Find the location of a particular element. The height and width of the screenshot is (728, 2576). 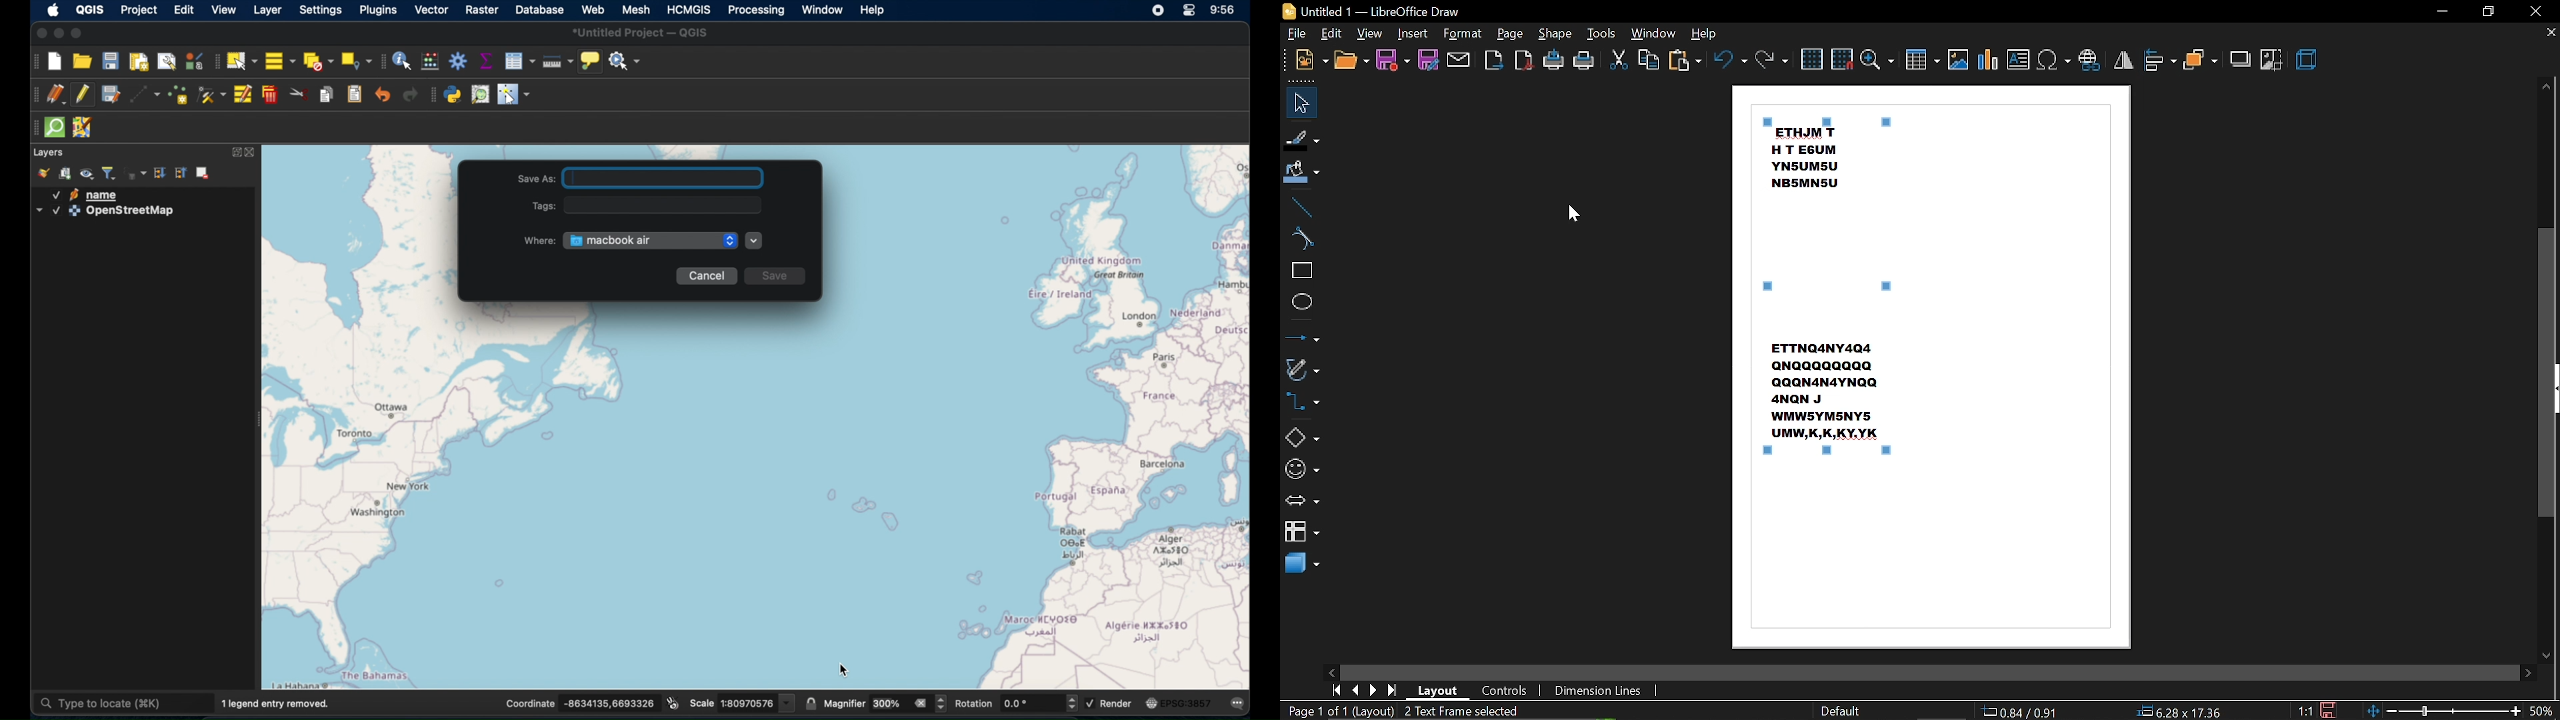

zoom is located at coordinates (1878, 61).